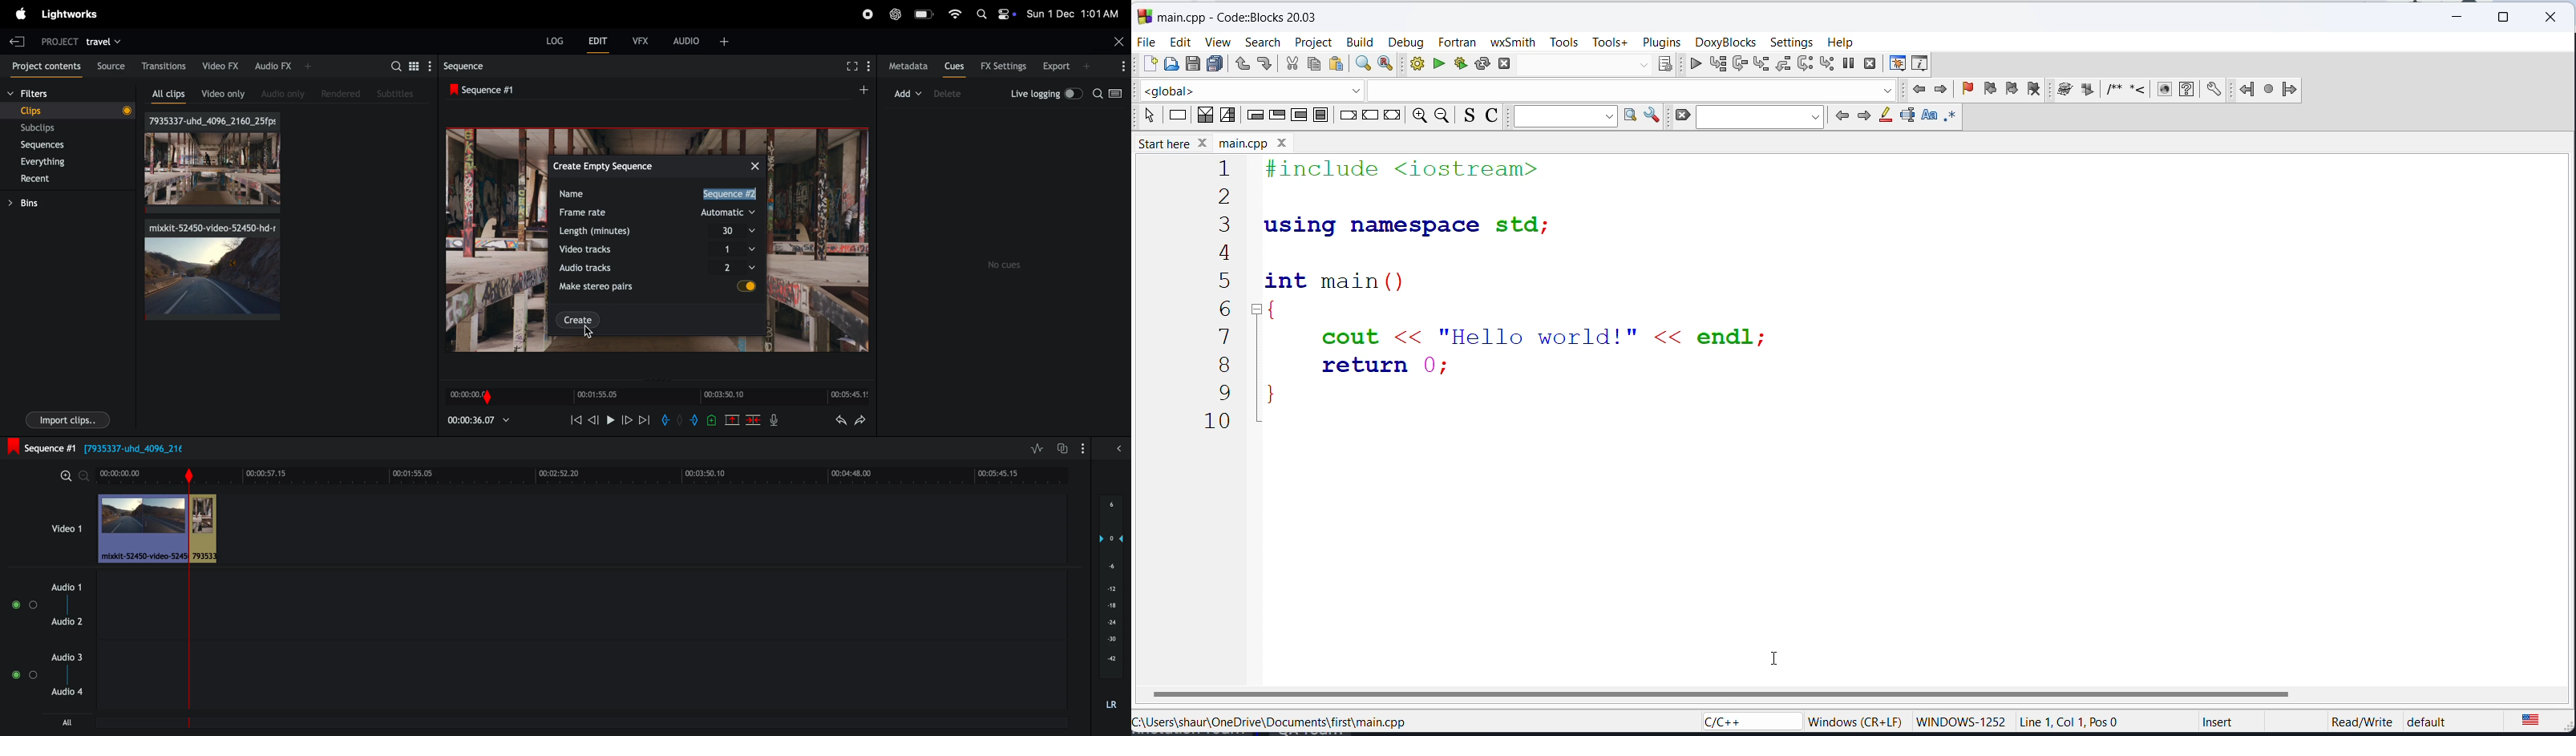  Describe the element at coordinates (1299, 115) in the screenshot. I see `counting loop` at that location.